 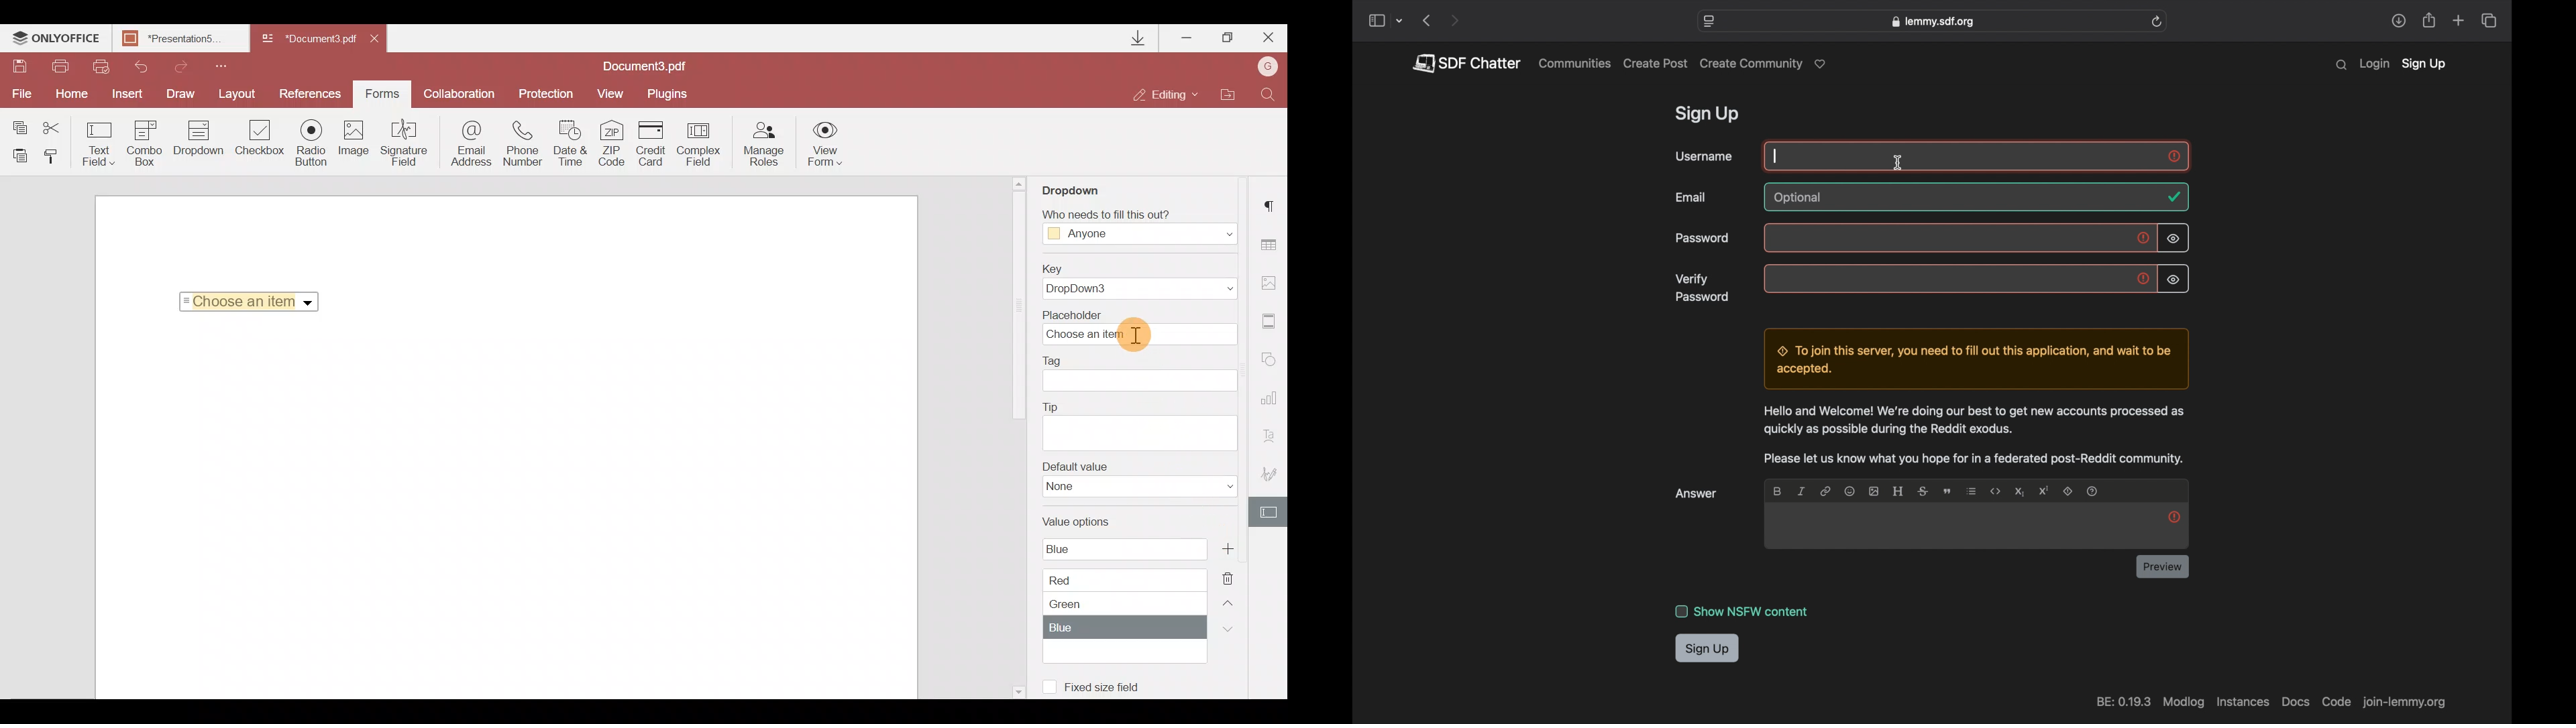 What do you see at coordinates (1899, 162) in the screenshot?
I see `i beam cursor` at bounding box center [1899, 162].